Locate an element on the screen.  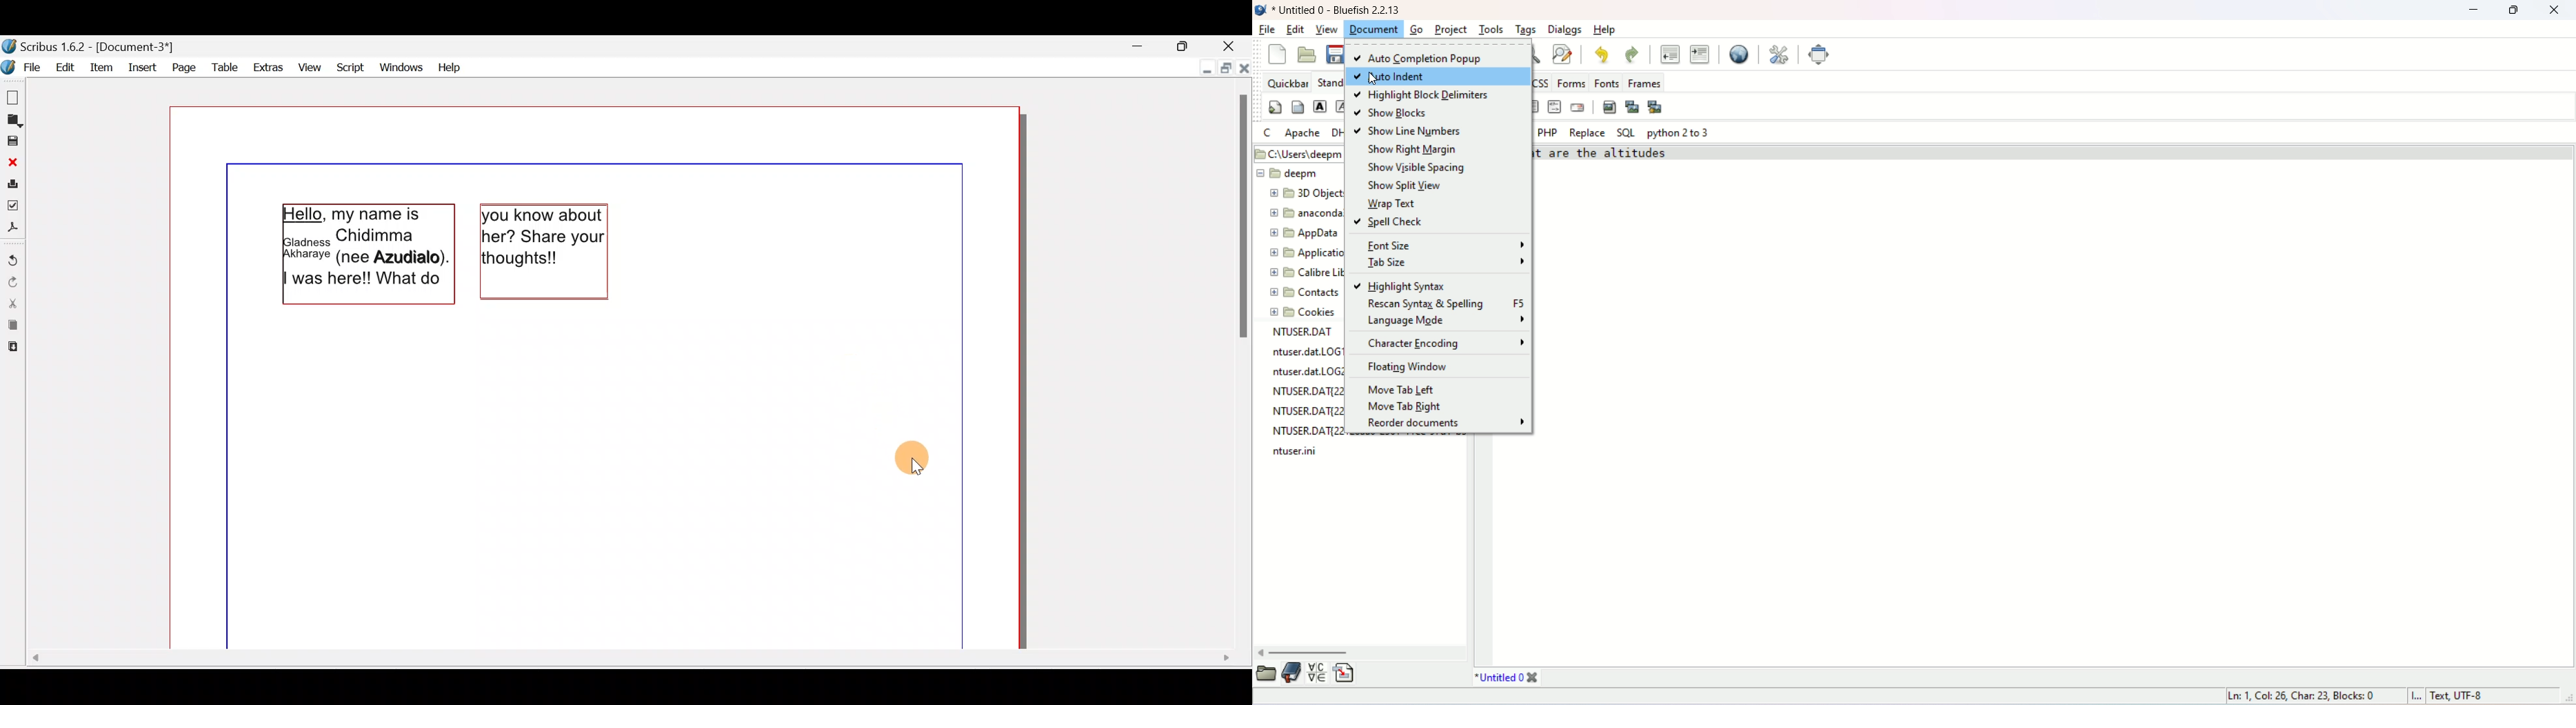
Print is located at coordinates (12, 182).